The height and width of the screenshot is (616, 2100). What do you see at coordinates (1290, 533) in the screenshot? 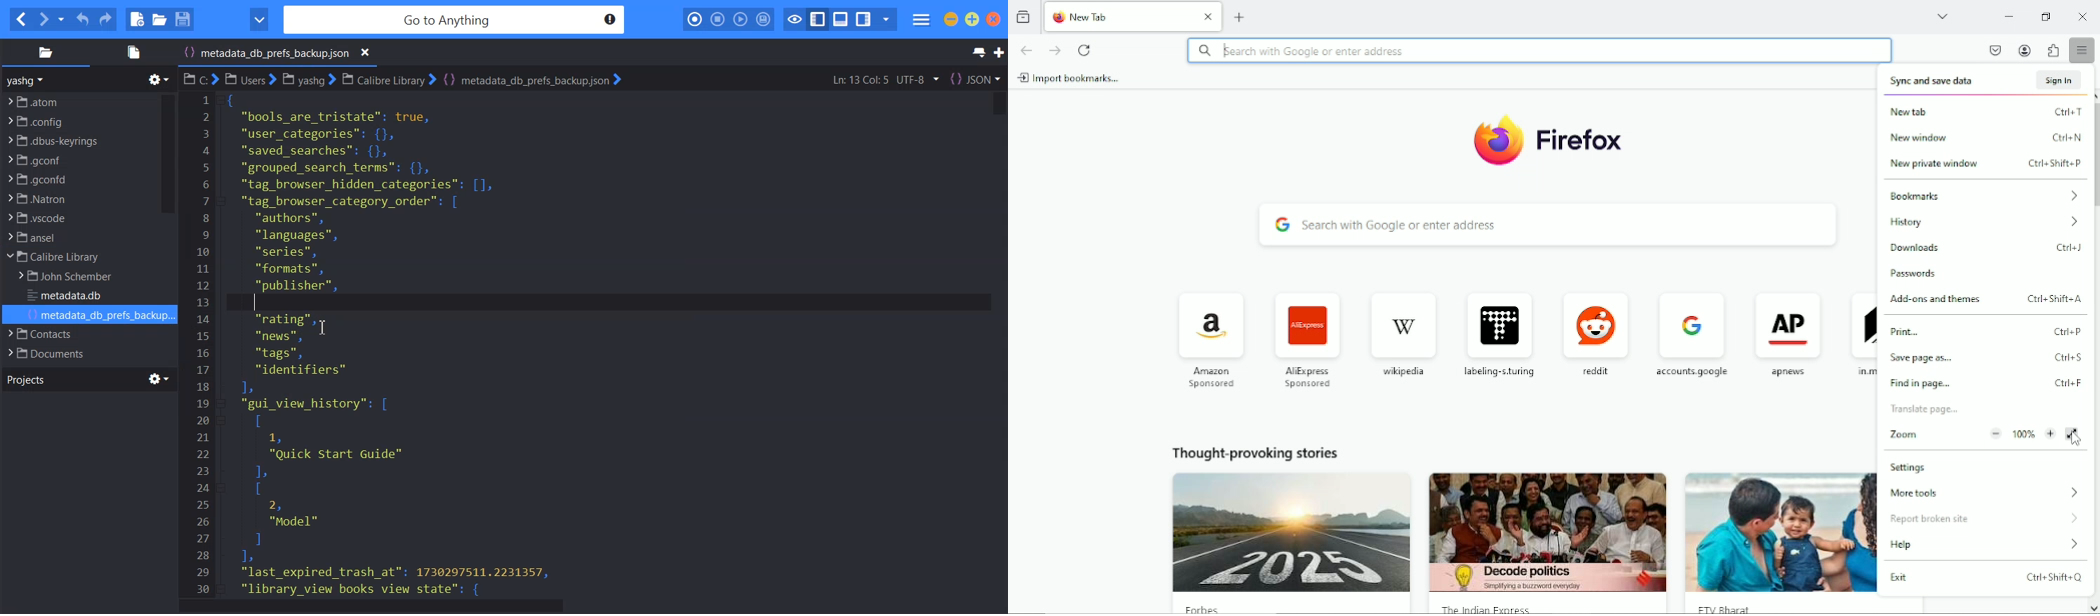
I see `image` at bounding box center [1290, 533].